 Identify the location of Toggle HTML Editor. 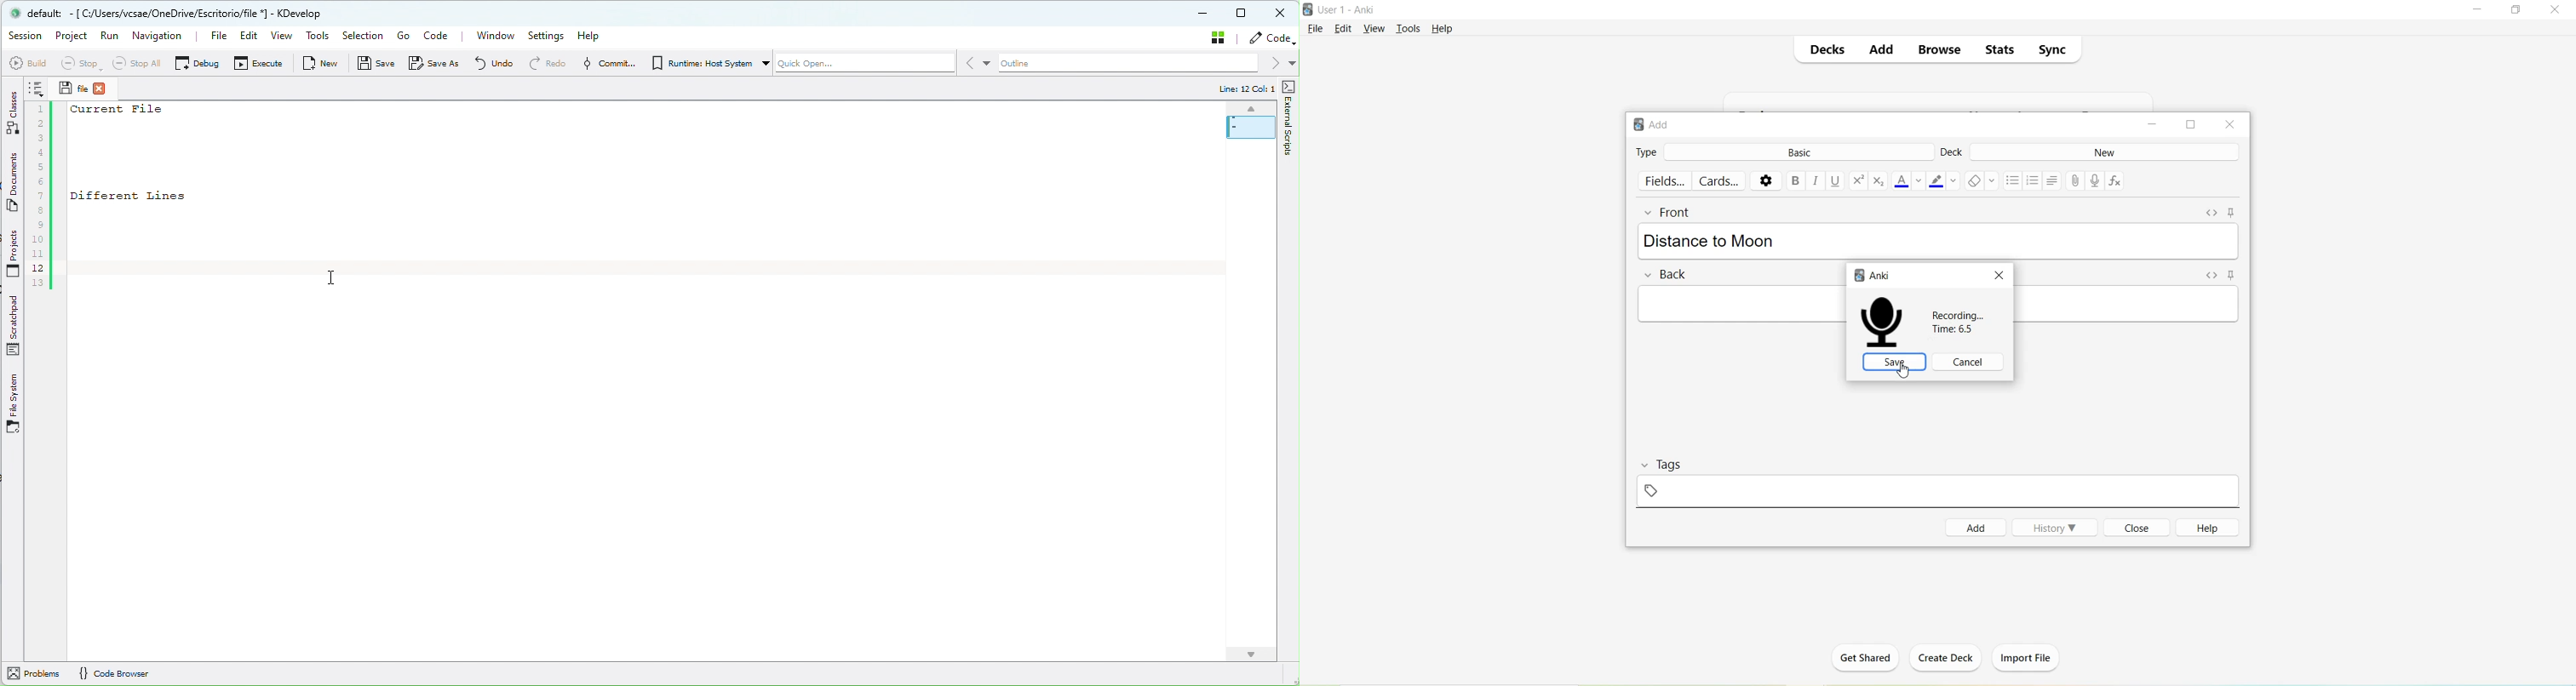
(2212, 213).